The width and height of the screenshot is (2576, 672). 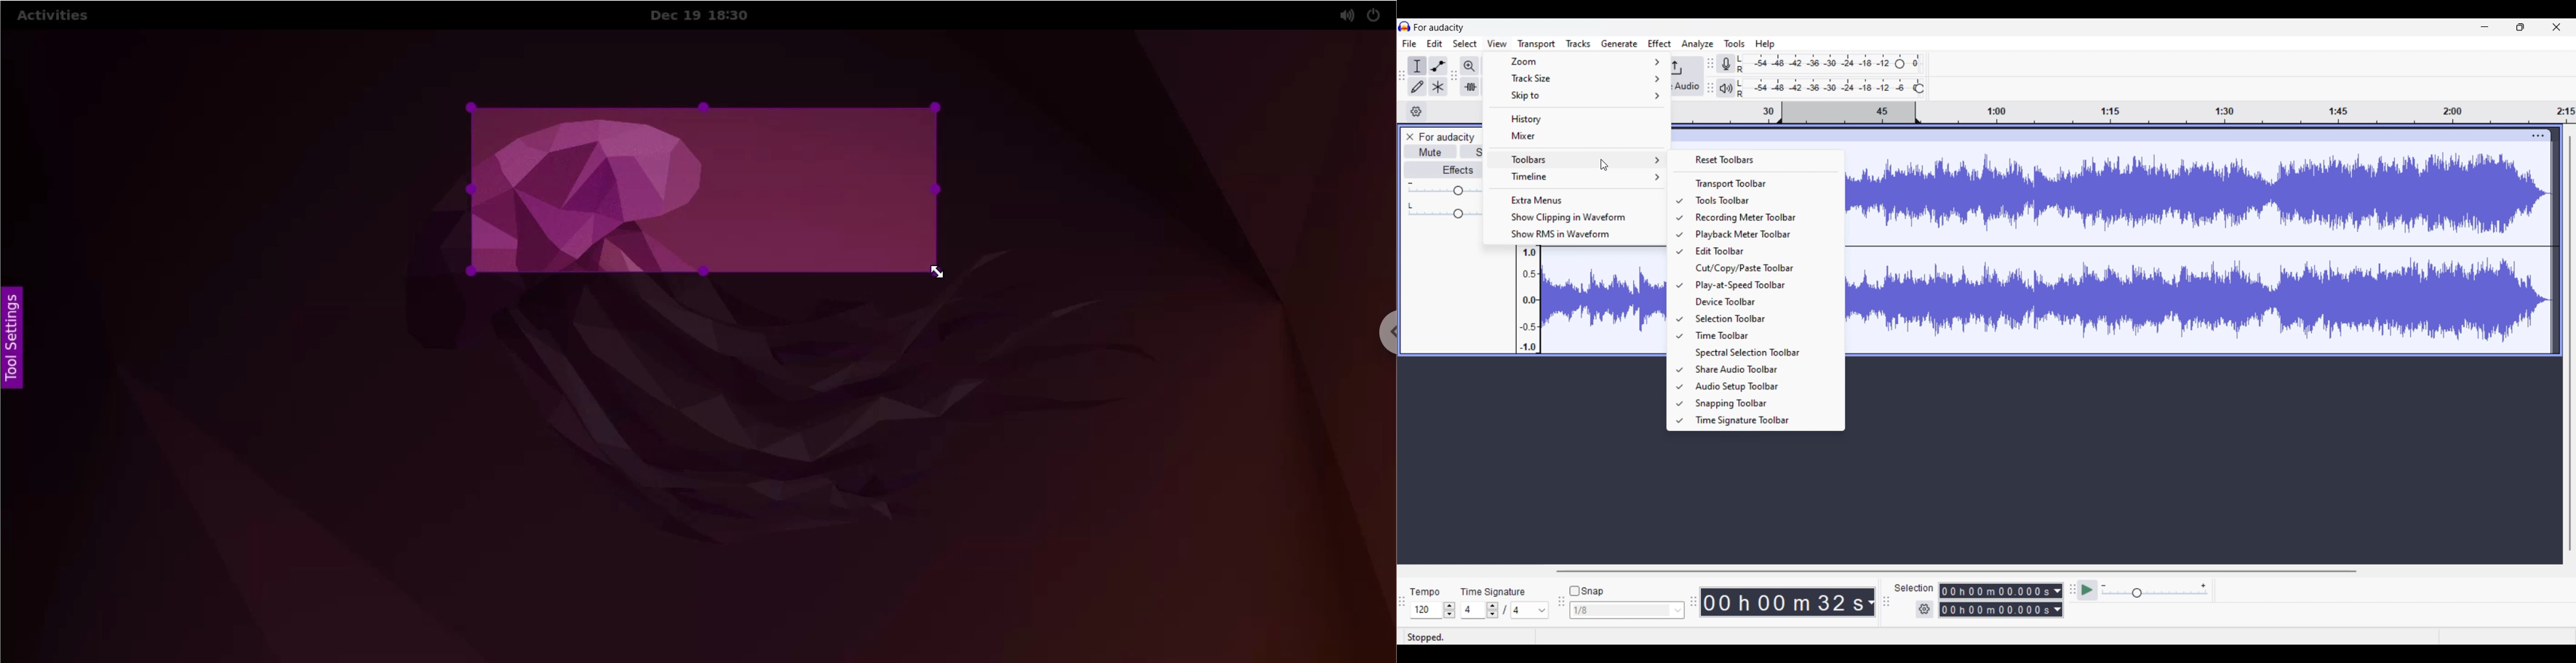 What do you see at coordinates (1763, 286) in the screenshot?
I see `Play at speed toolbar` at bounding box center [1763, 286].